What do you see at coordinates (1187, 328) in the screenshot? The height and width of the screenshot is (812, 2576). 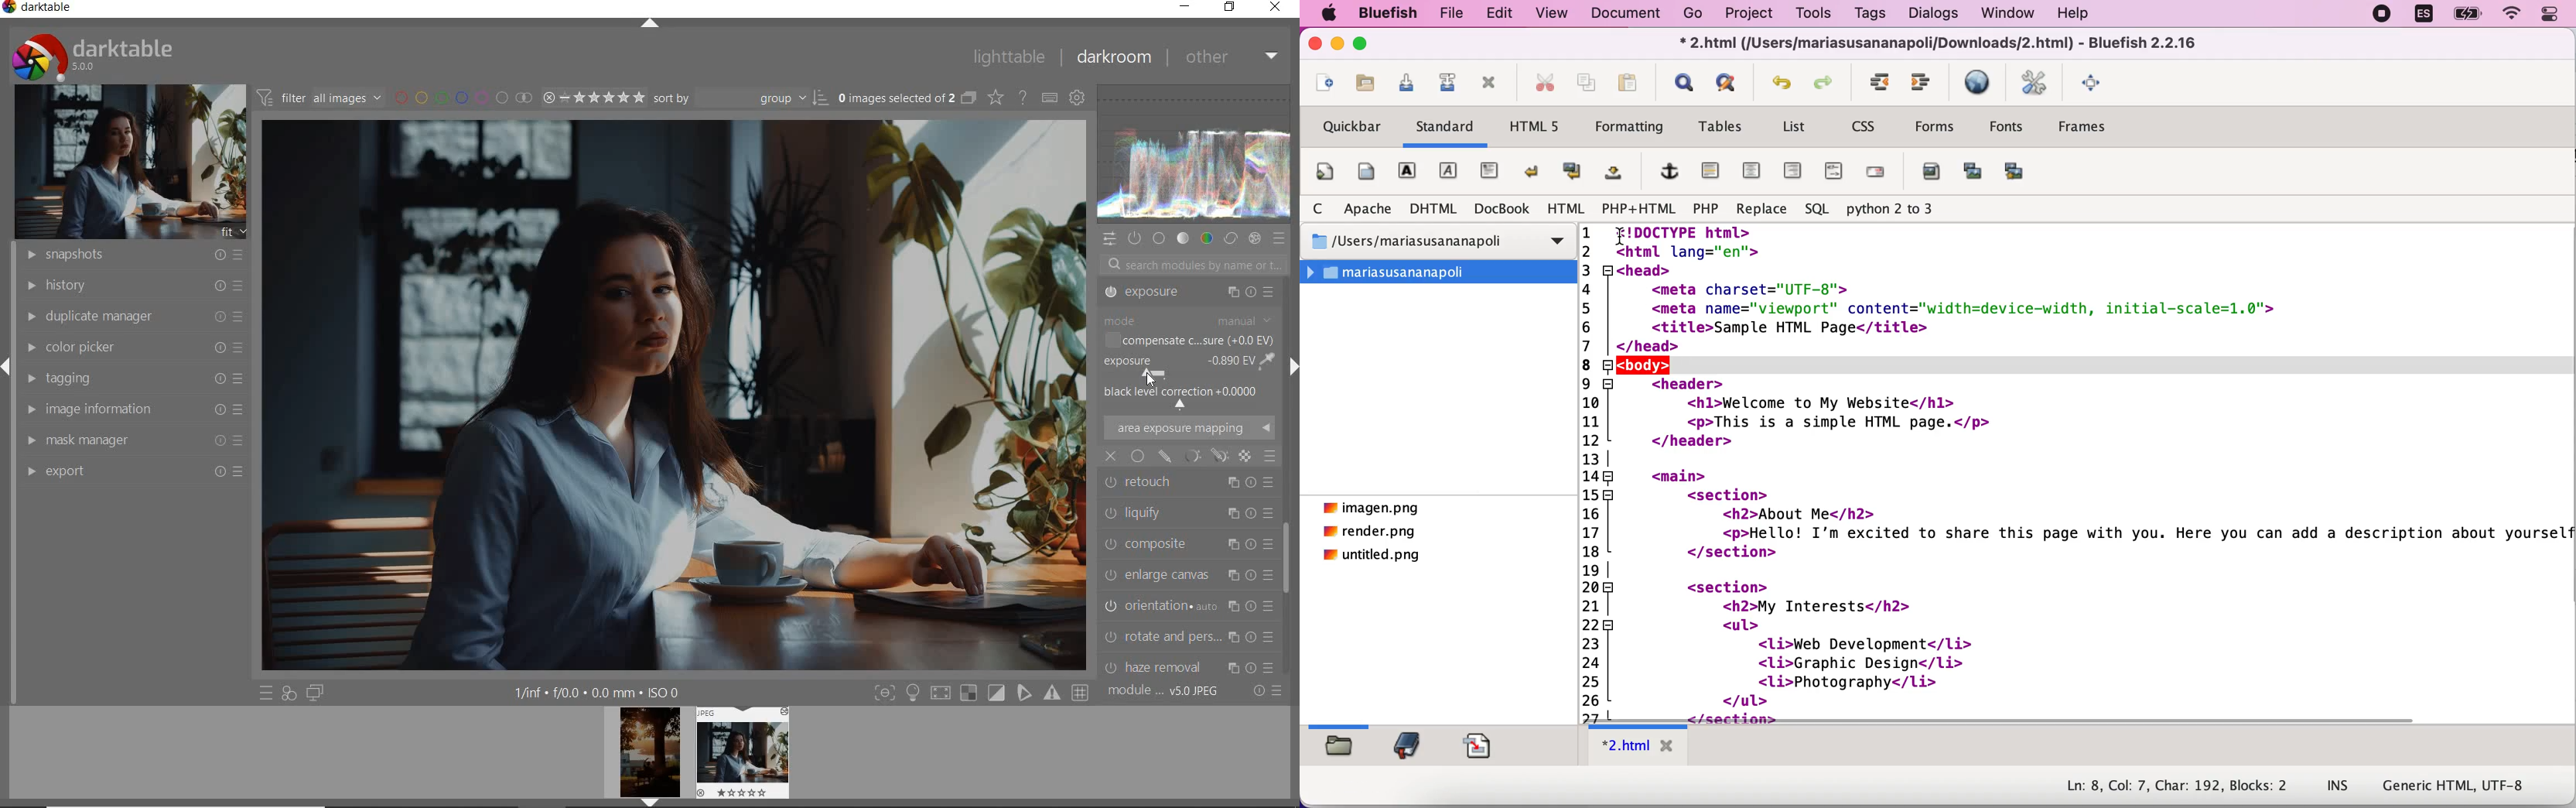 I see `TONE EQUALIZER` at bounding box center [1187, 328].